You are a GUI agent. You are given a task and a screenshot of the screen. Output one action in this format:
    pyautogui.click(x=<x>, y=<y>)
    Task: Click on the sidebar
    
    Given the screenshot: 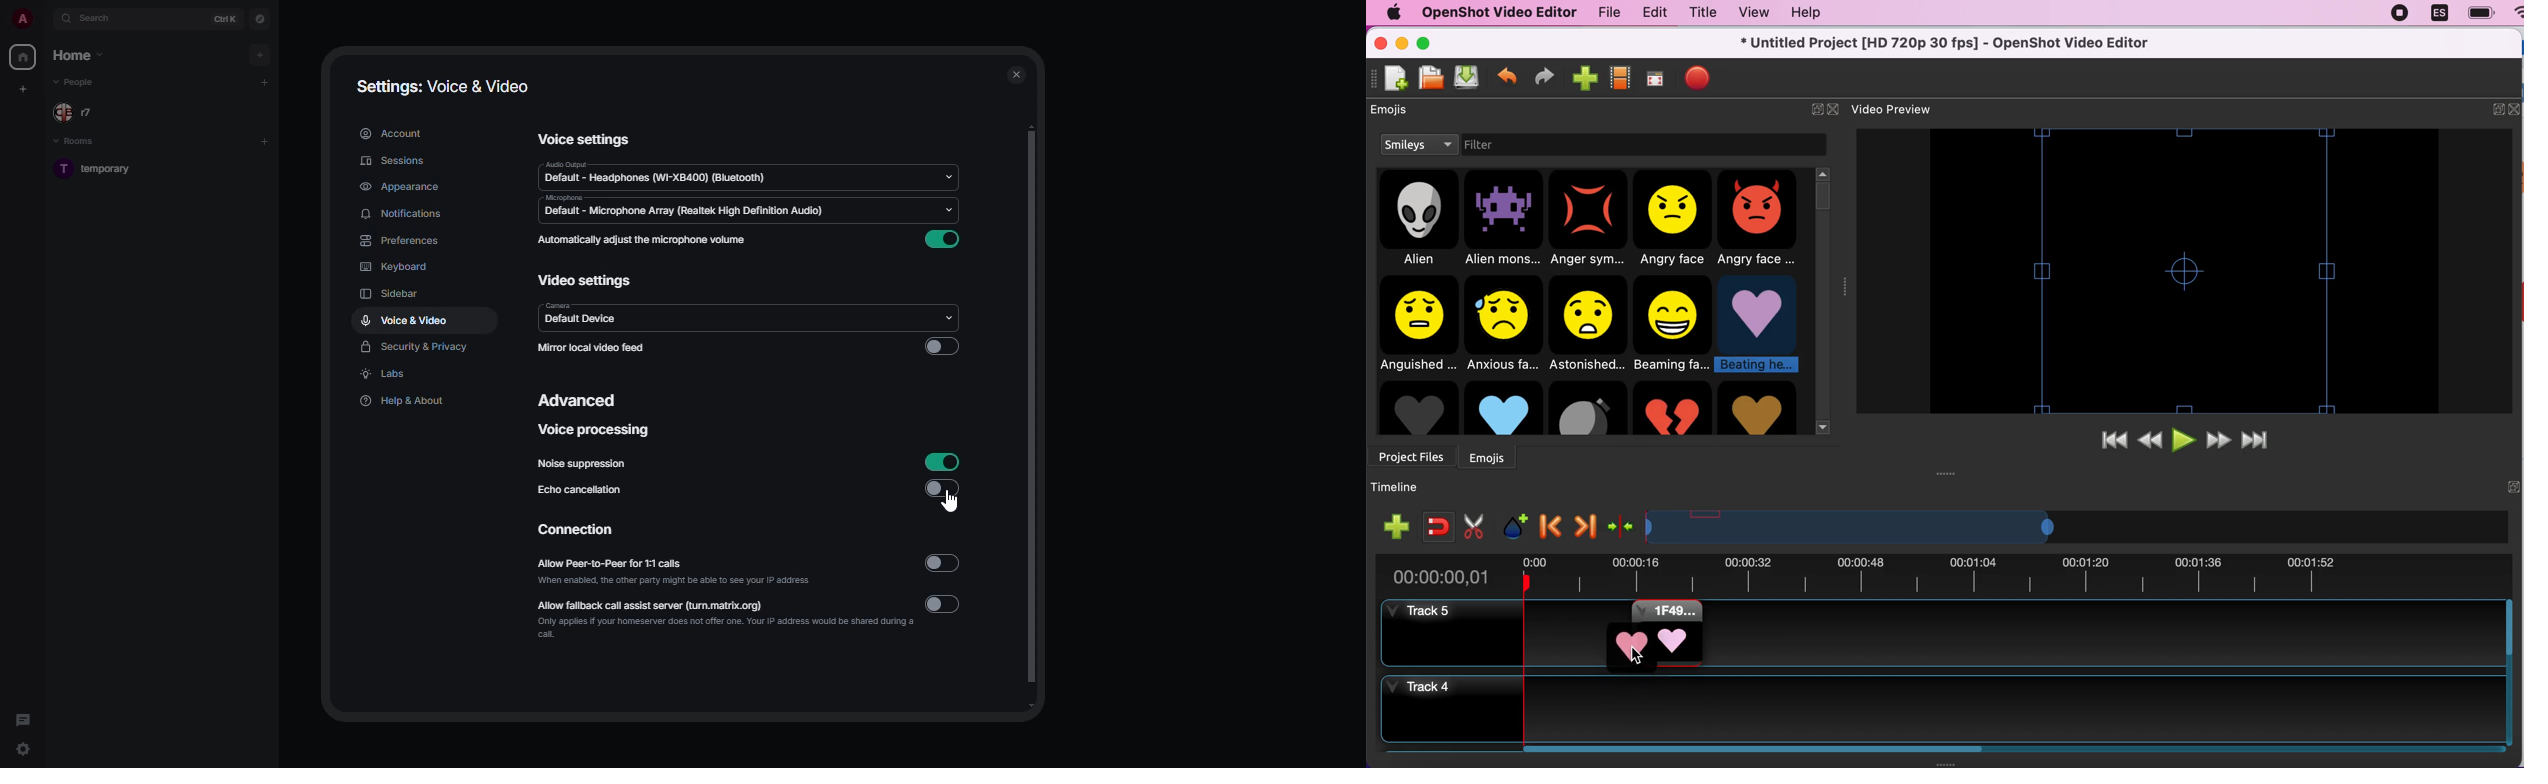 What is the action you would take?
    pyautogui.click(x=395, y=293)
    